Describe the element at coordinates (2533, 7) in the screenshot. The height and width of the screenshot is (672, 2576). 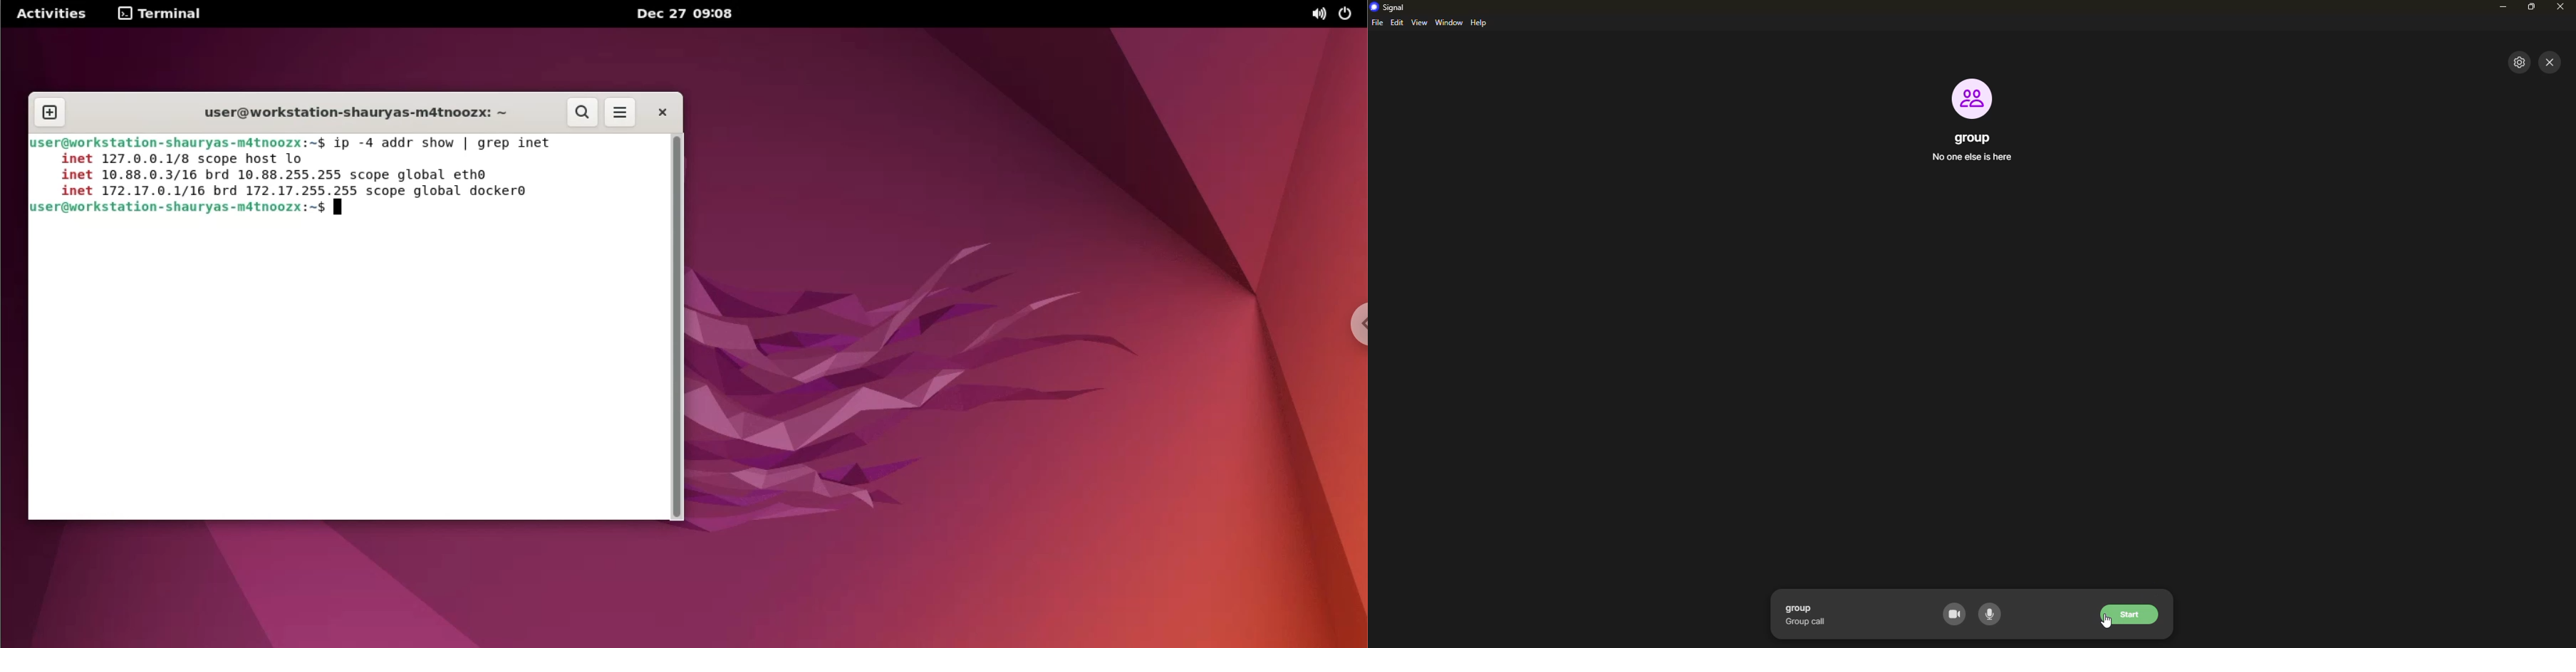
I see `maximize` at that location.